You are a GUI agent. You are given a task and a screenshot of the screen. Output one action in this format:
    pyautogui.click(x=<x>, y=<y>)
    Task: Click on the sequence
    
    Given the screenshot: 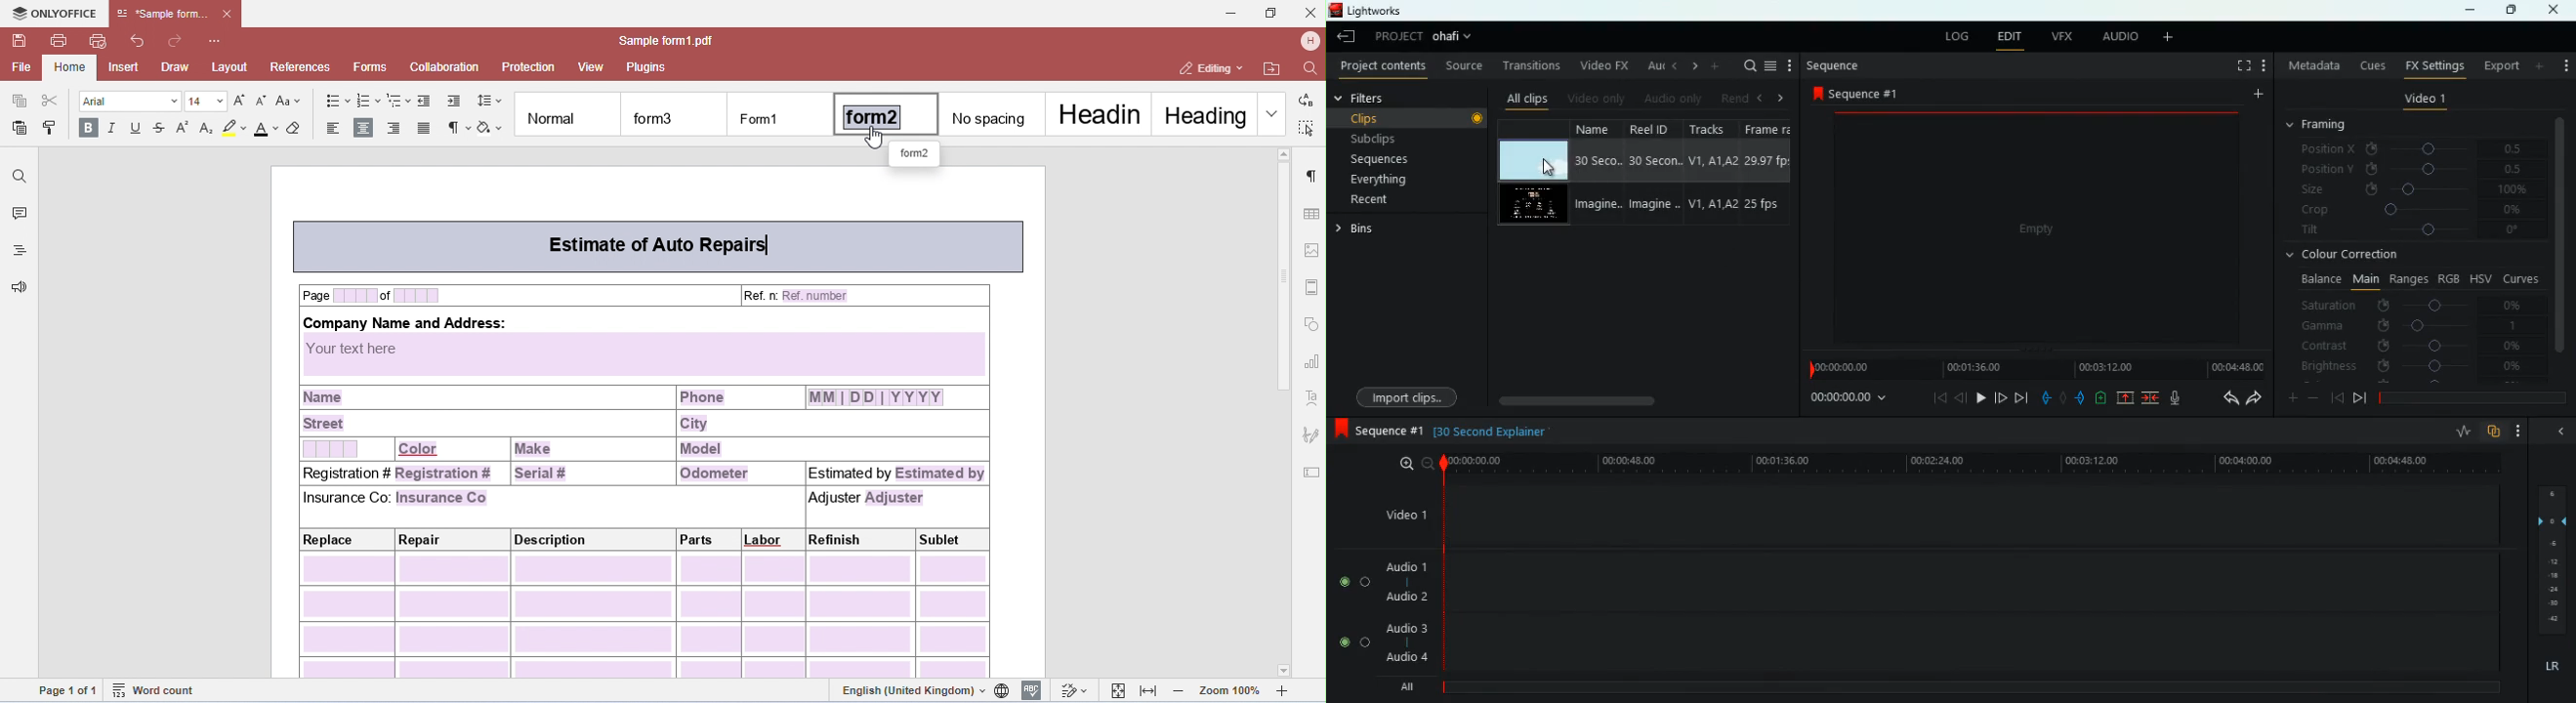 What is the action you would take?
    pyautogui.click(x=1857, y=95)
    